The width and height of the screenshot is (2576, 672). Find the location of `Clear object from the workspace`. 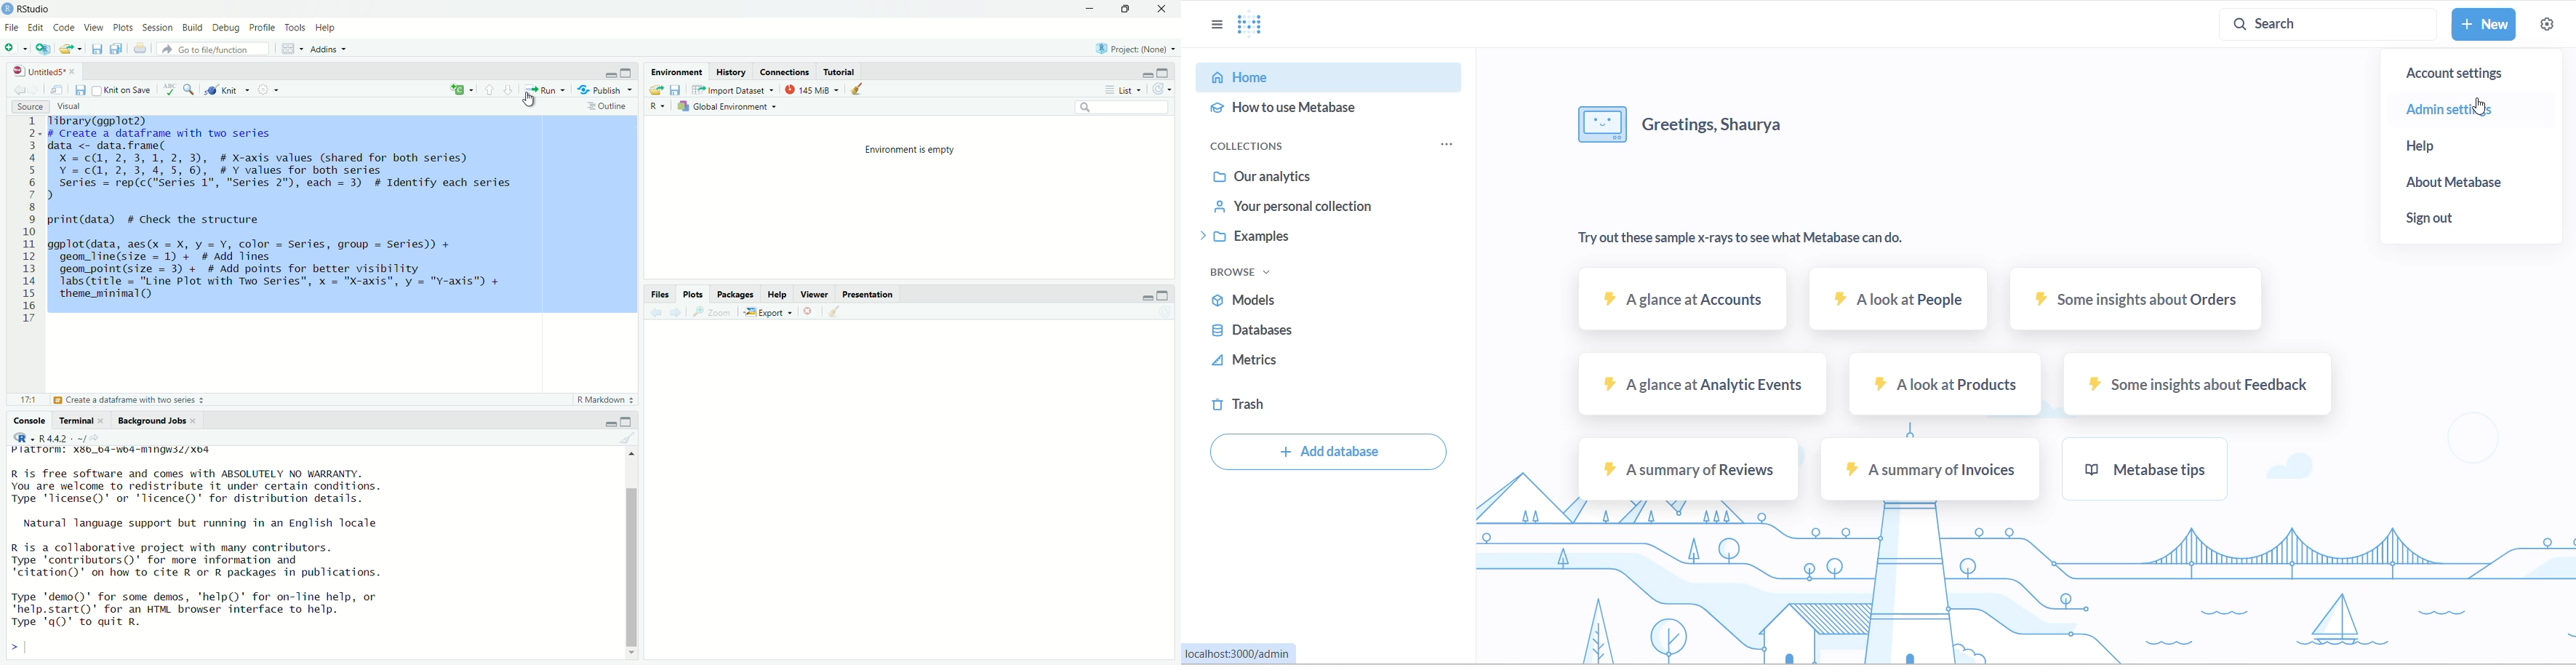

Clear object from the workspace is located at coordinates (628, 438).